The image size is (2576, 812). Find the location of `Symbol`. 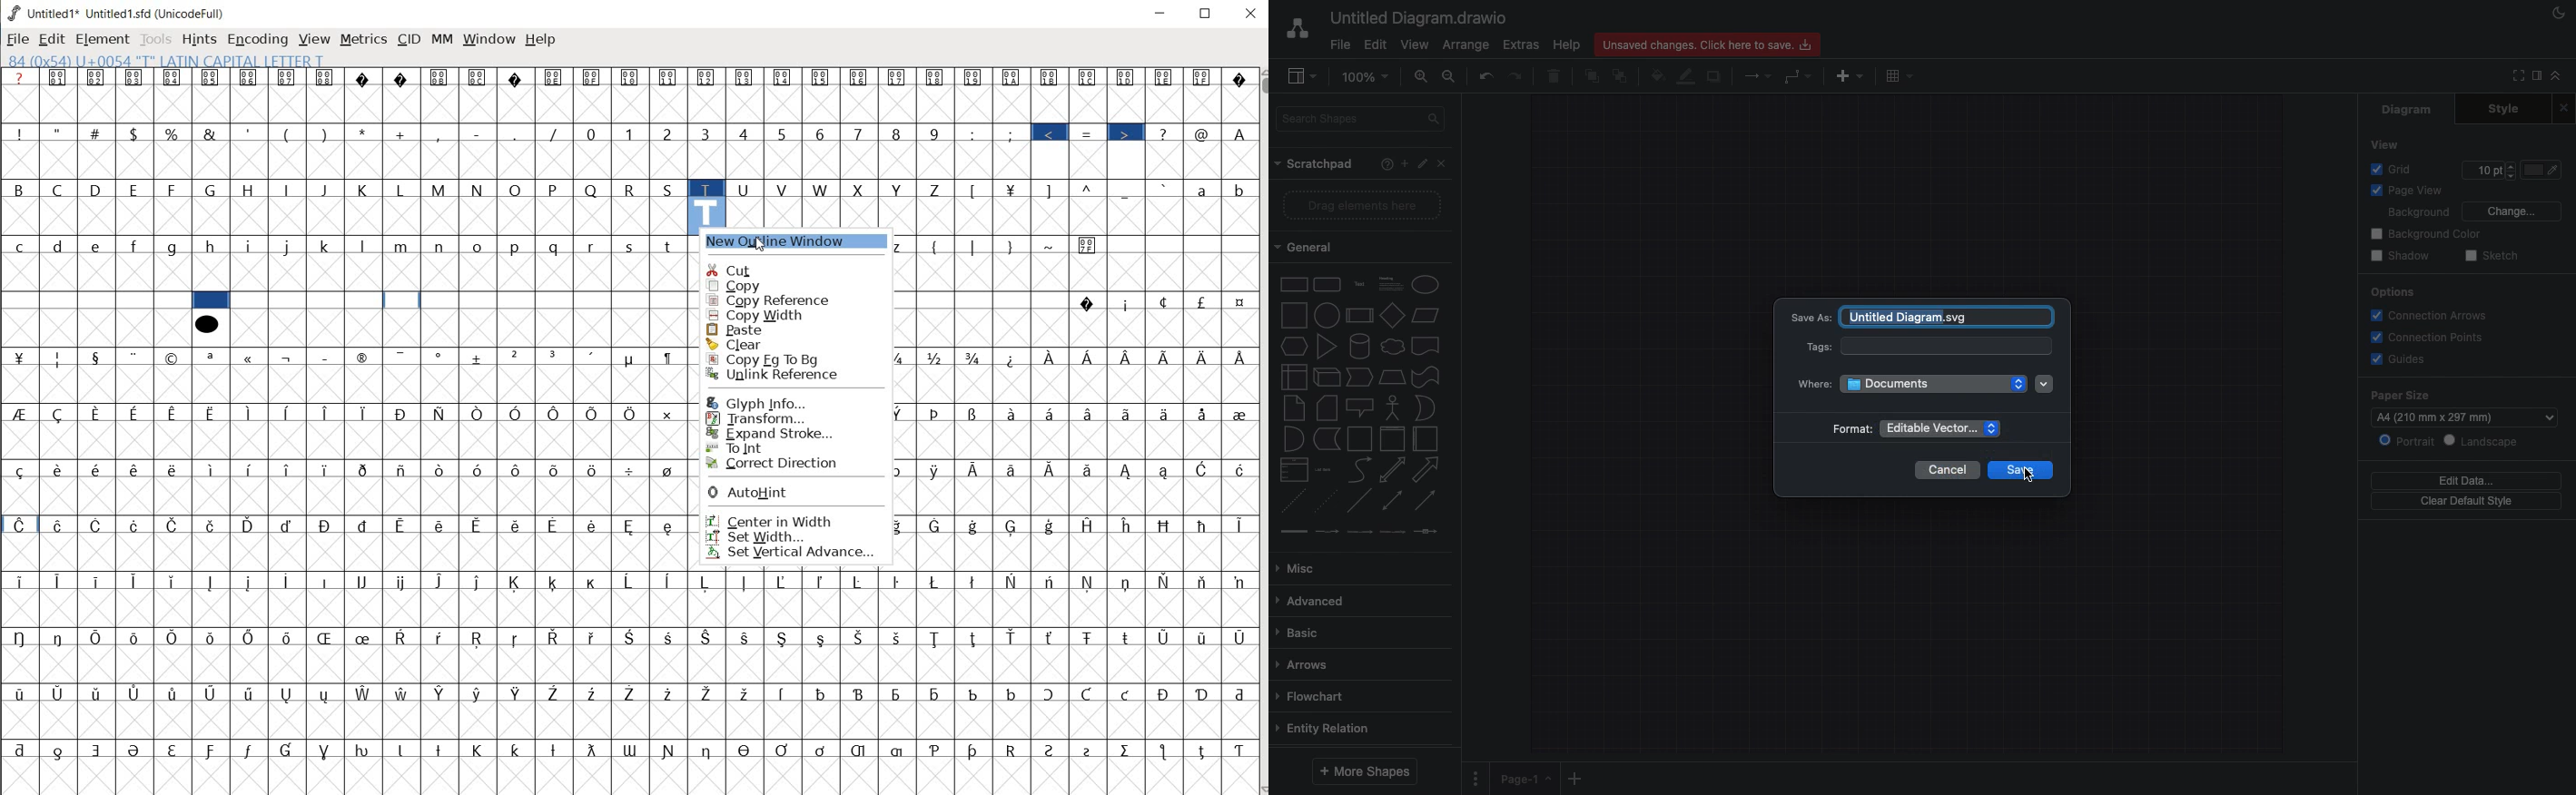

Symbol is located at coordinates (743, 636).